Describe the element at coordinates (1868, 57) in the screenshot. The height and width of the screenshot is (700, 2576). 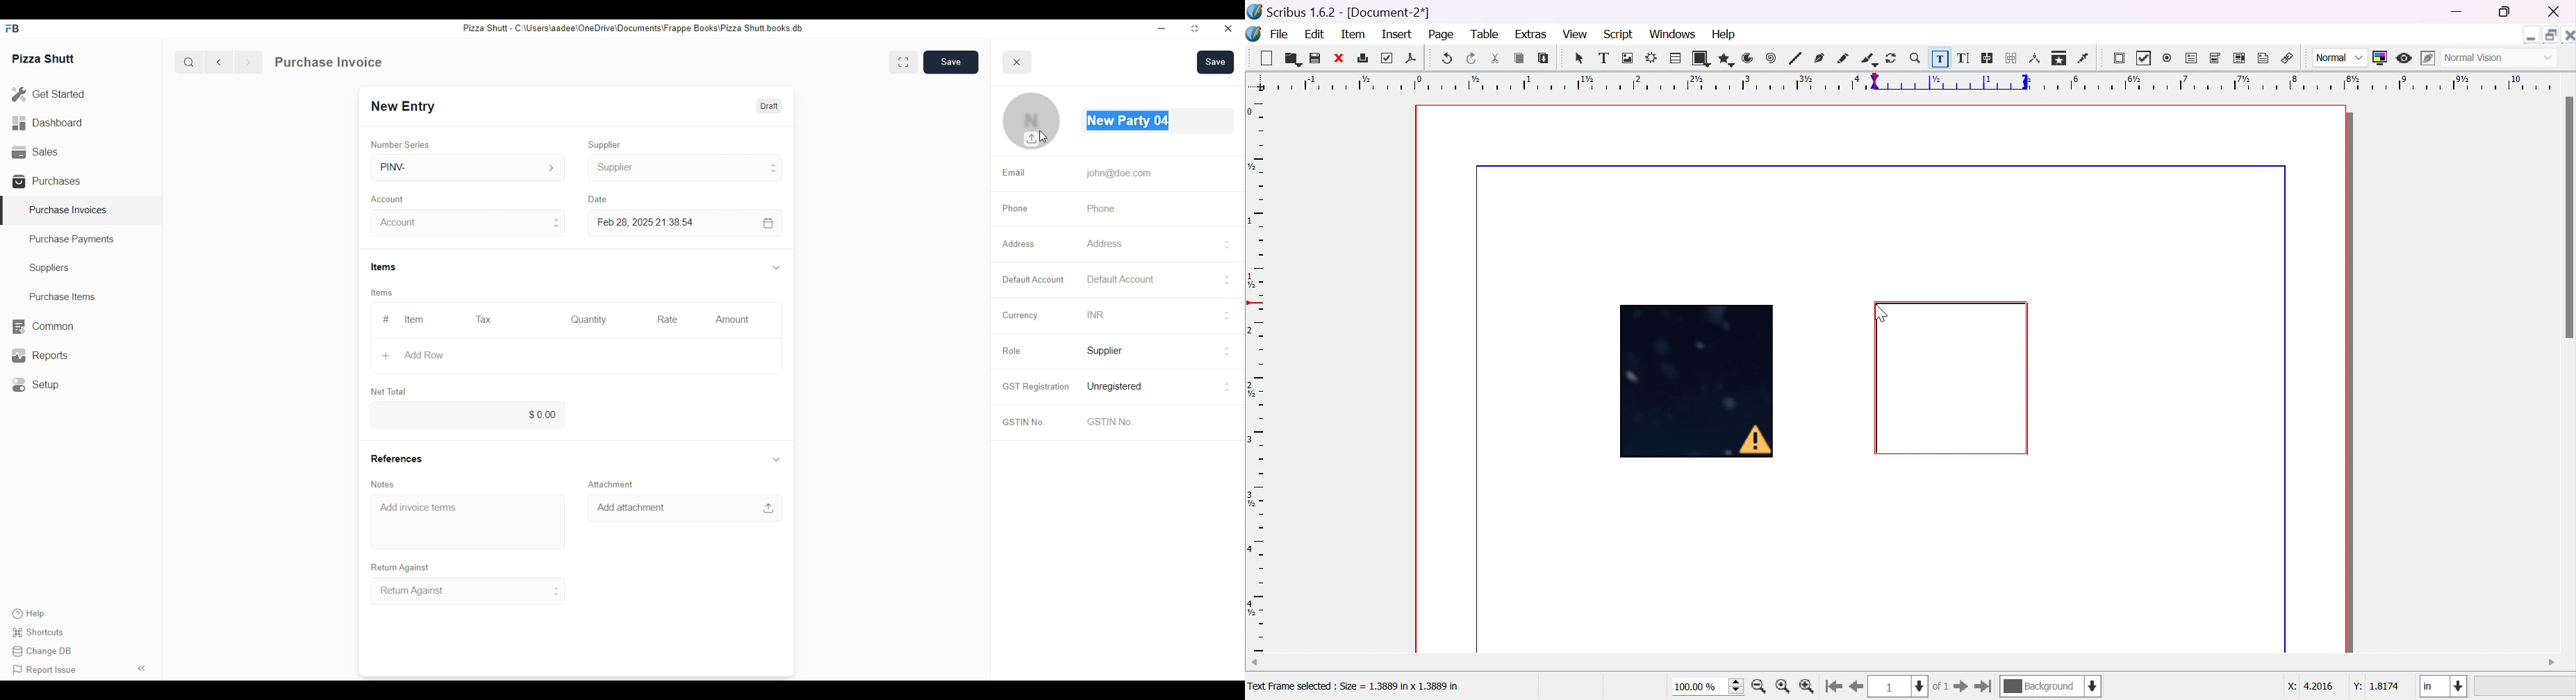
I see `calligraphic line` at that location.